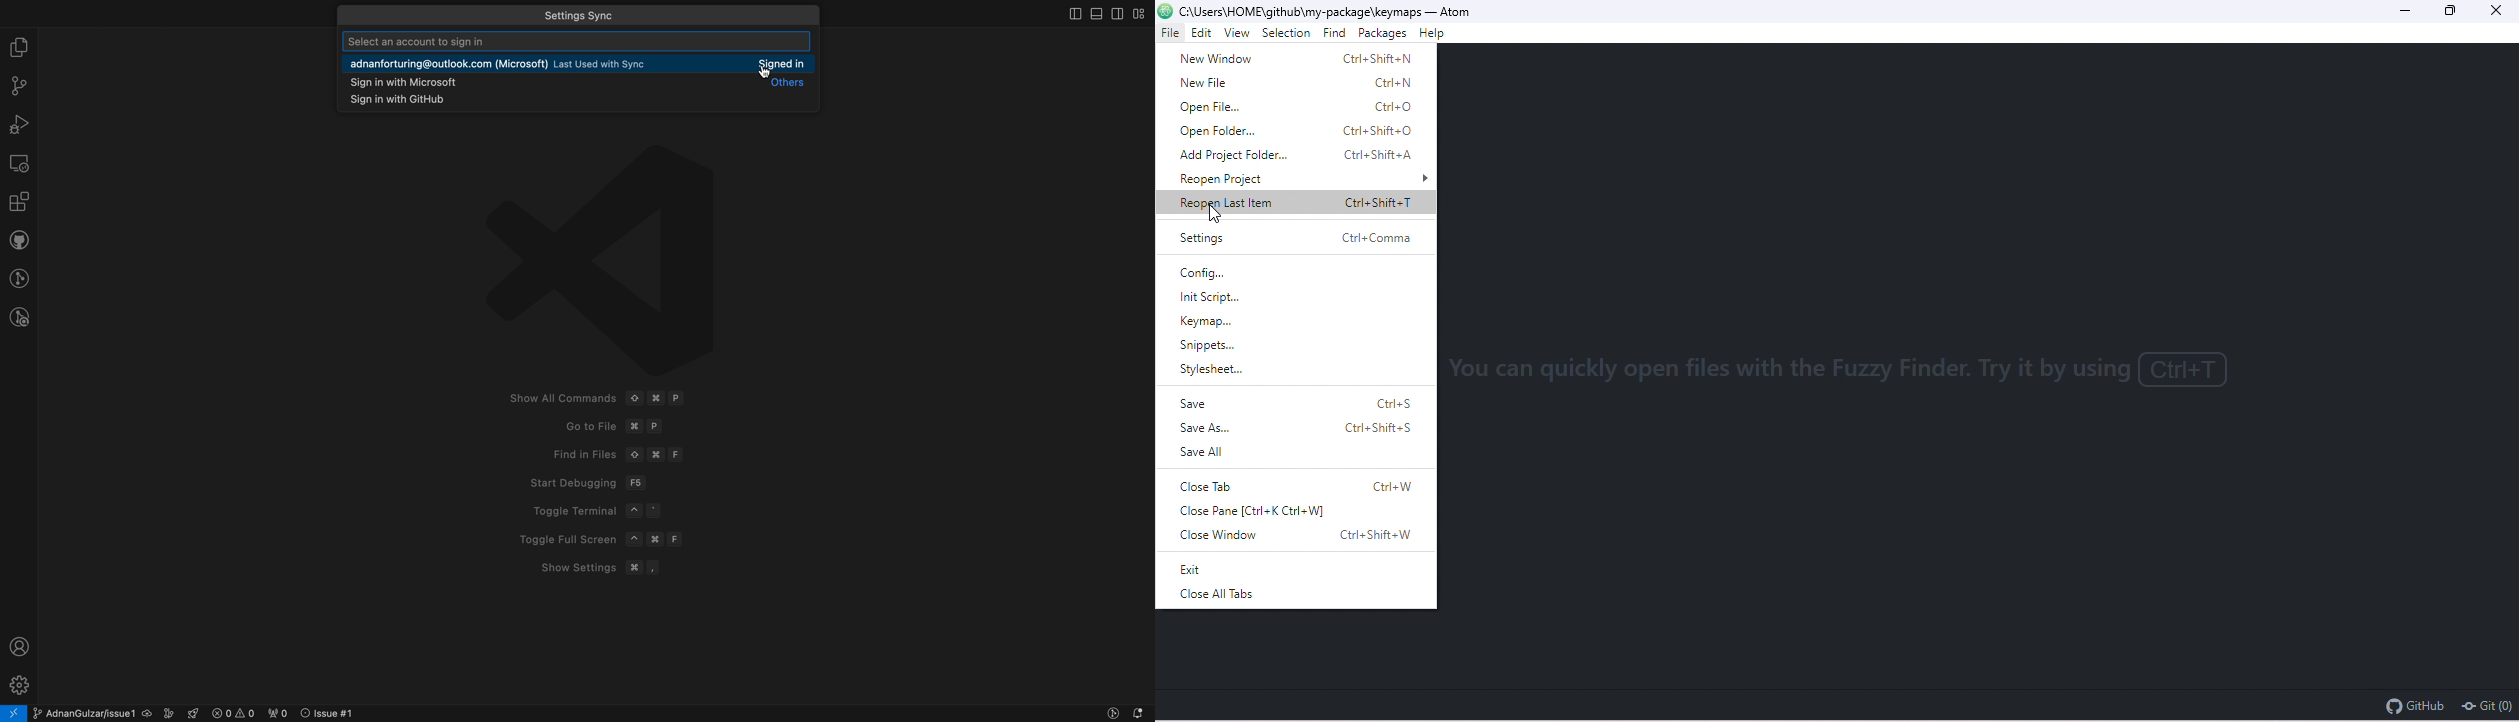 This screenshot has width=2520, height=728. I want to click on find, so click(1336, 34).